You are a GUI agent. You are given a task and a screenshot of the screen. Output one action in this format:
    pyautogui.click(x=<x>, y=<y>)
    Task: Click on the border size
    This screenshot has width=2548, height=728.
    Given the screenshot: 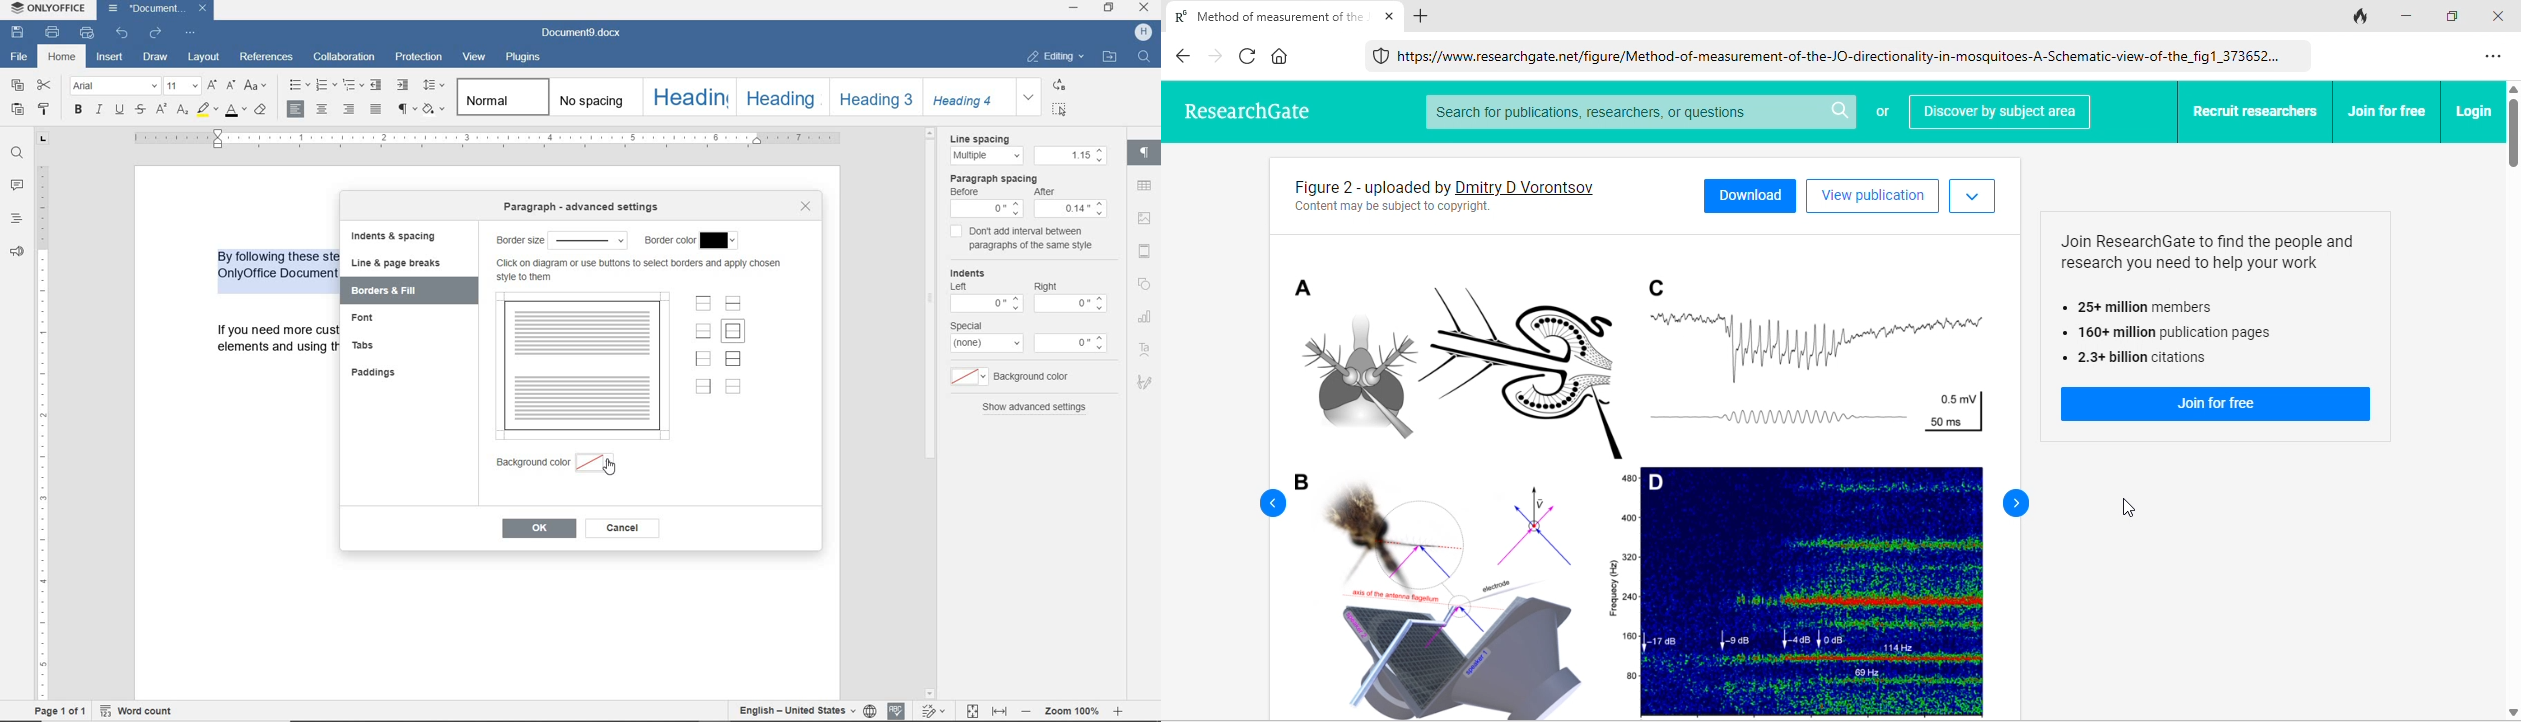 What is the action you would take?
    pyautogui.click(x=519, y=240)
    